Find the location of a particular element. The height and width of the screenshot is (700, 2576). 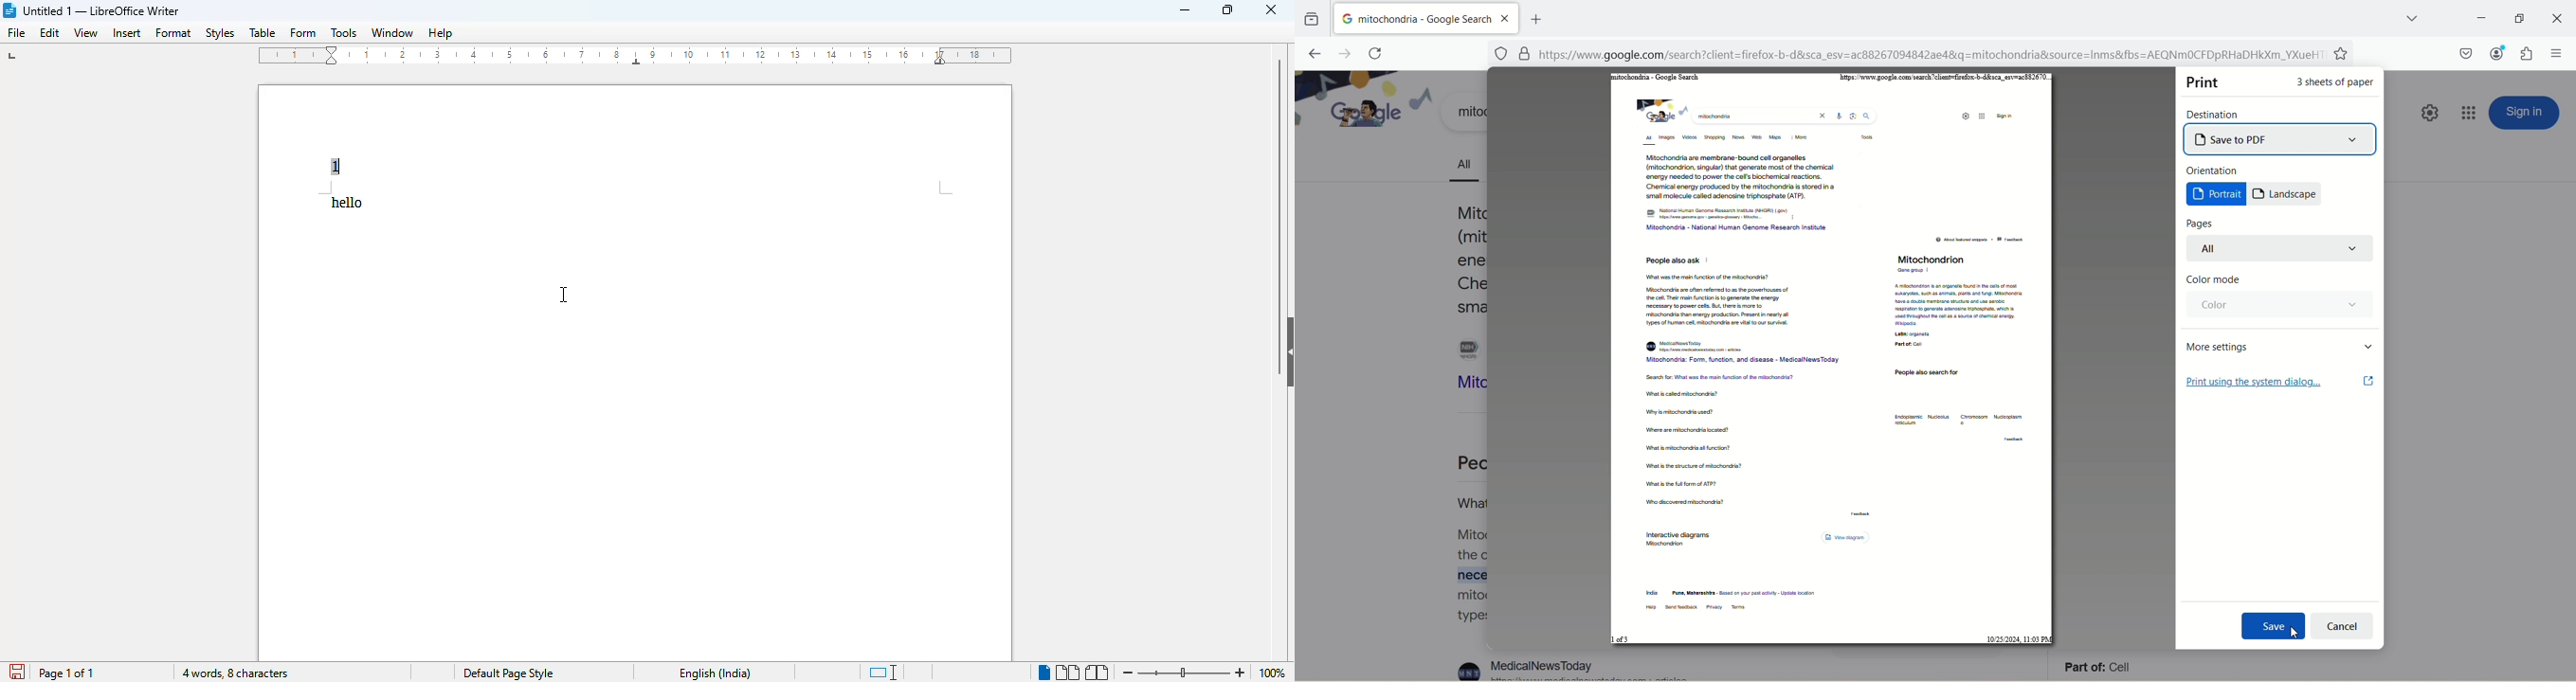

automatic page number in the header inserted is located at coordinates (335, 167).